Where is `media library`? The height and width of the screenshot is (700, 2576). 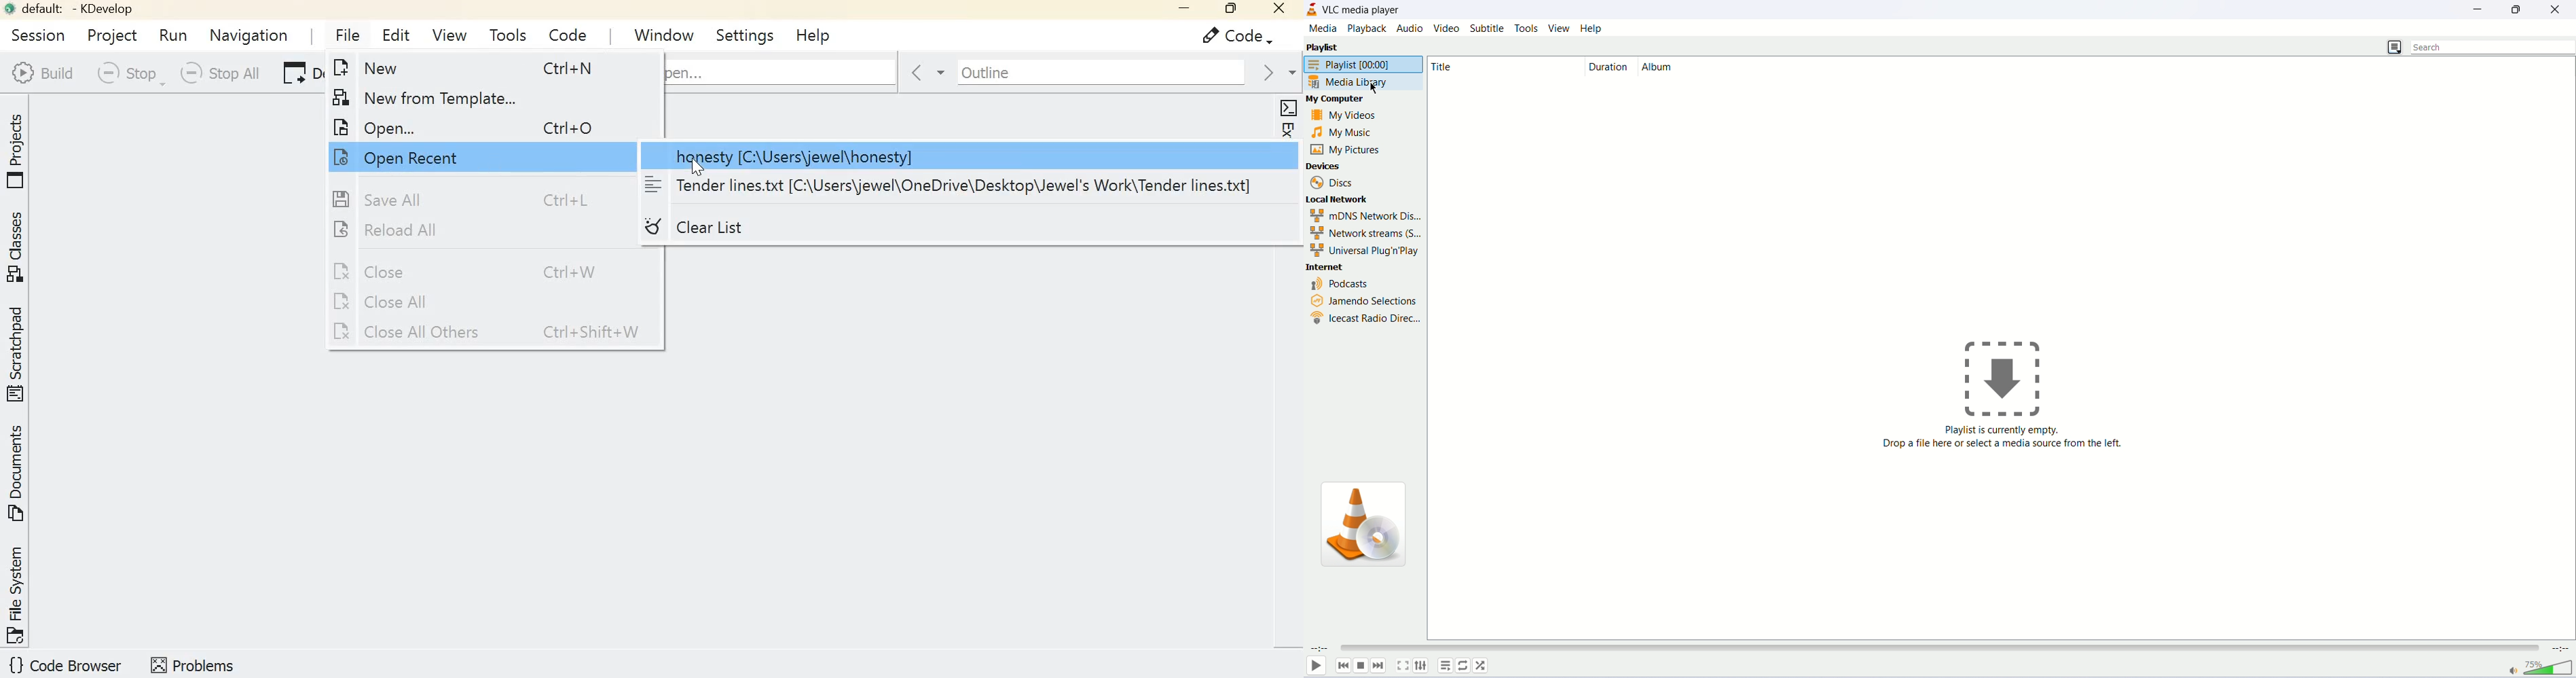
media library is located at coordinates (1349, 83).